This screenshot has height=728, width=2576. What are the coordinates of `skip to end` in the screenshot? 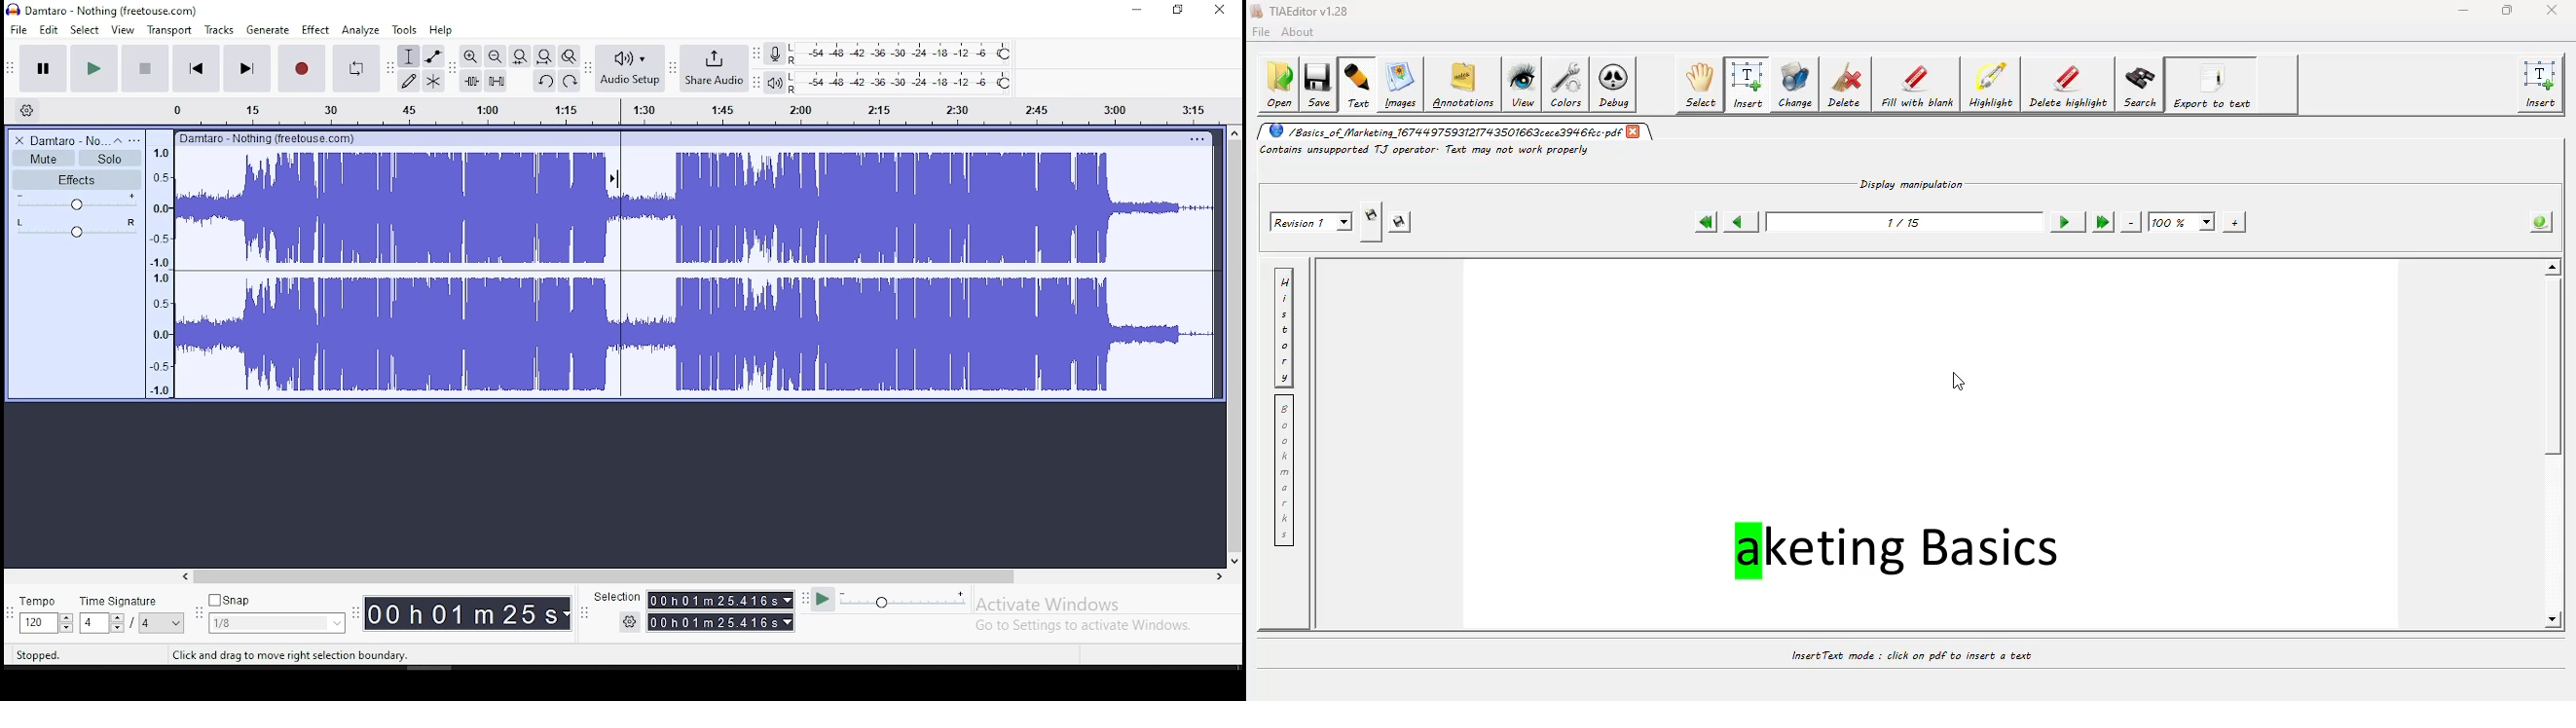 It's located at (248, 68).